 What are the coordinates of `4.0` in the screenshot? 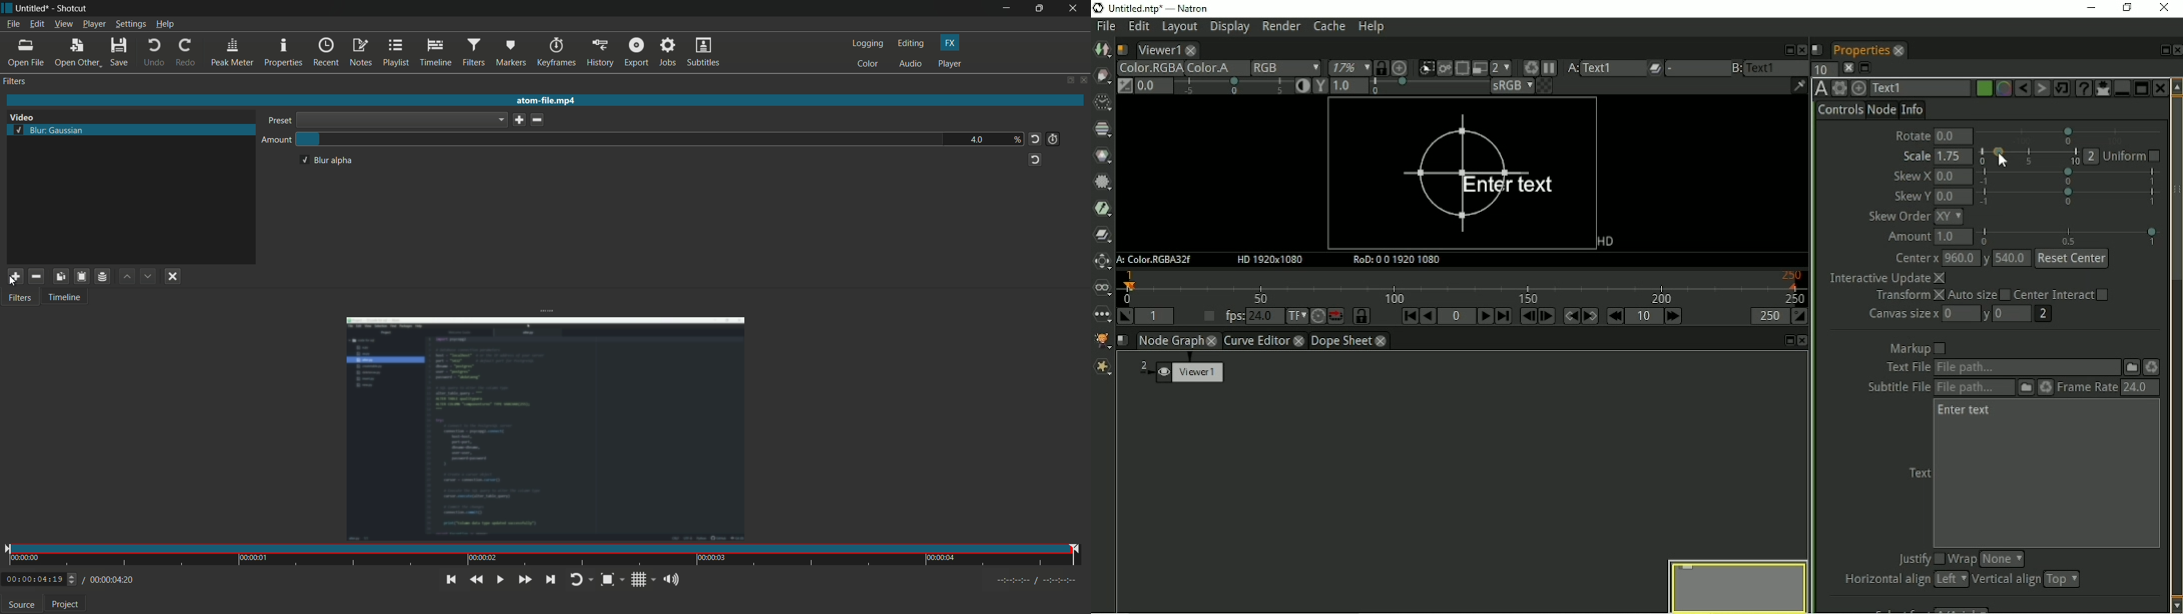 It's located at (978, 139).